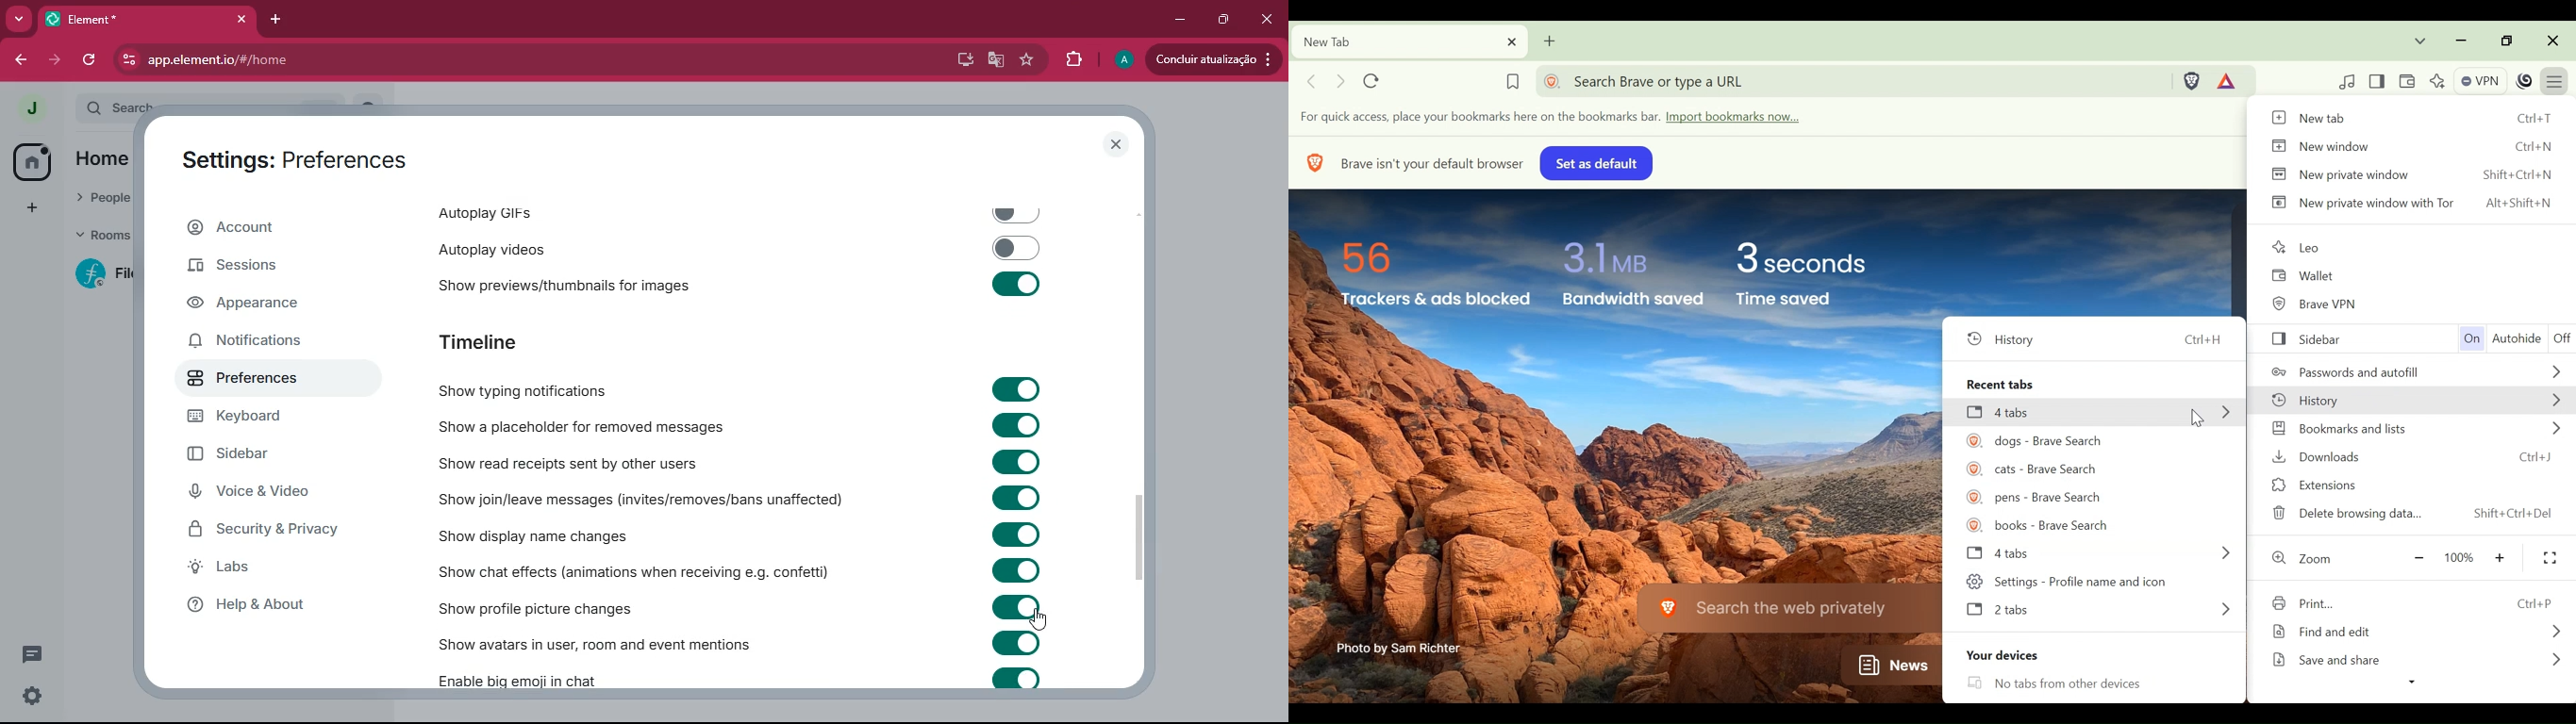 The width and height of the screenshot is (2576, 728). I want to click on restore, so click(2503, 40).